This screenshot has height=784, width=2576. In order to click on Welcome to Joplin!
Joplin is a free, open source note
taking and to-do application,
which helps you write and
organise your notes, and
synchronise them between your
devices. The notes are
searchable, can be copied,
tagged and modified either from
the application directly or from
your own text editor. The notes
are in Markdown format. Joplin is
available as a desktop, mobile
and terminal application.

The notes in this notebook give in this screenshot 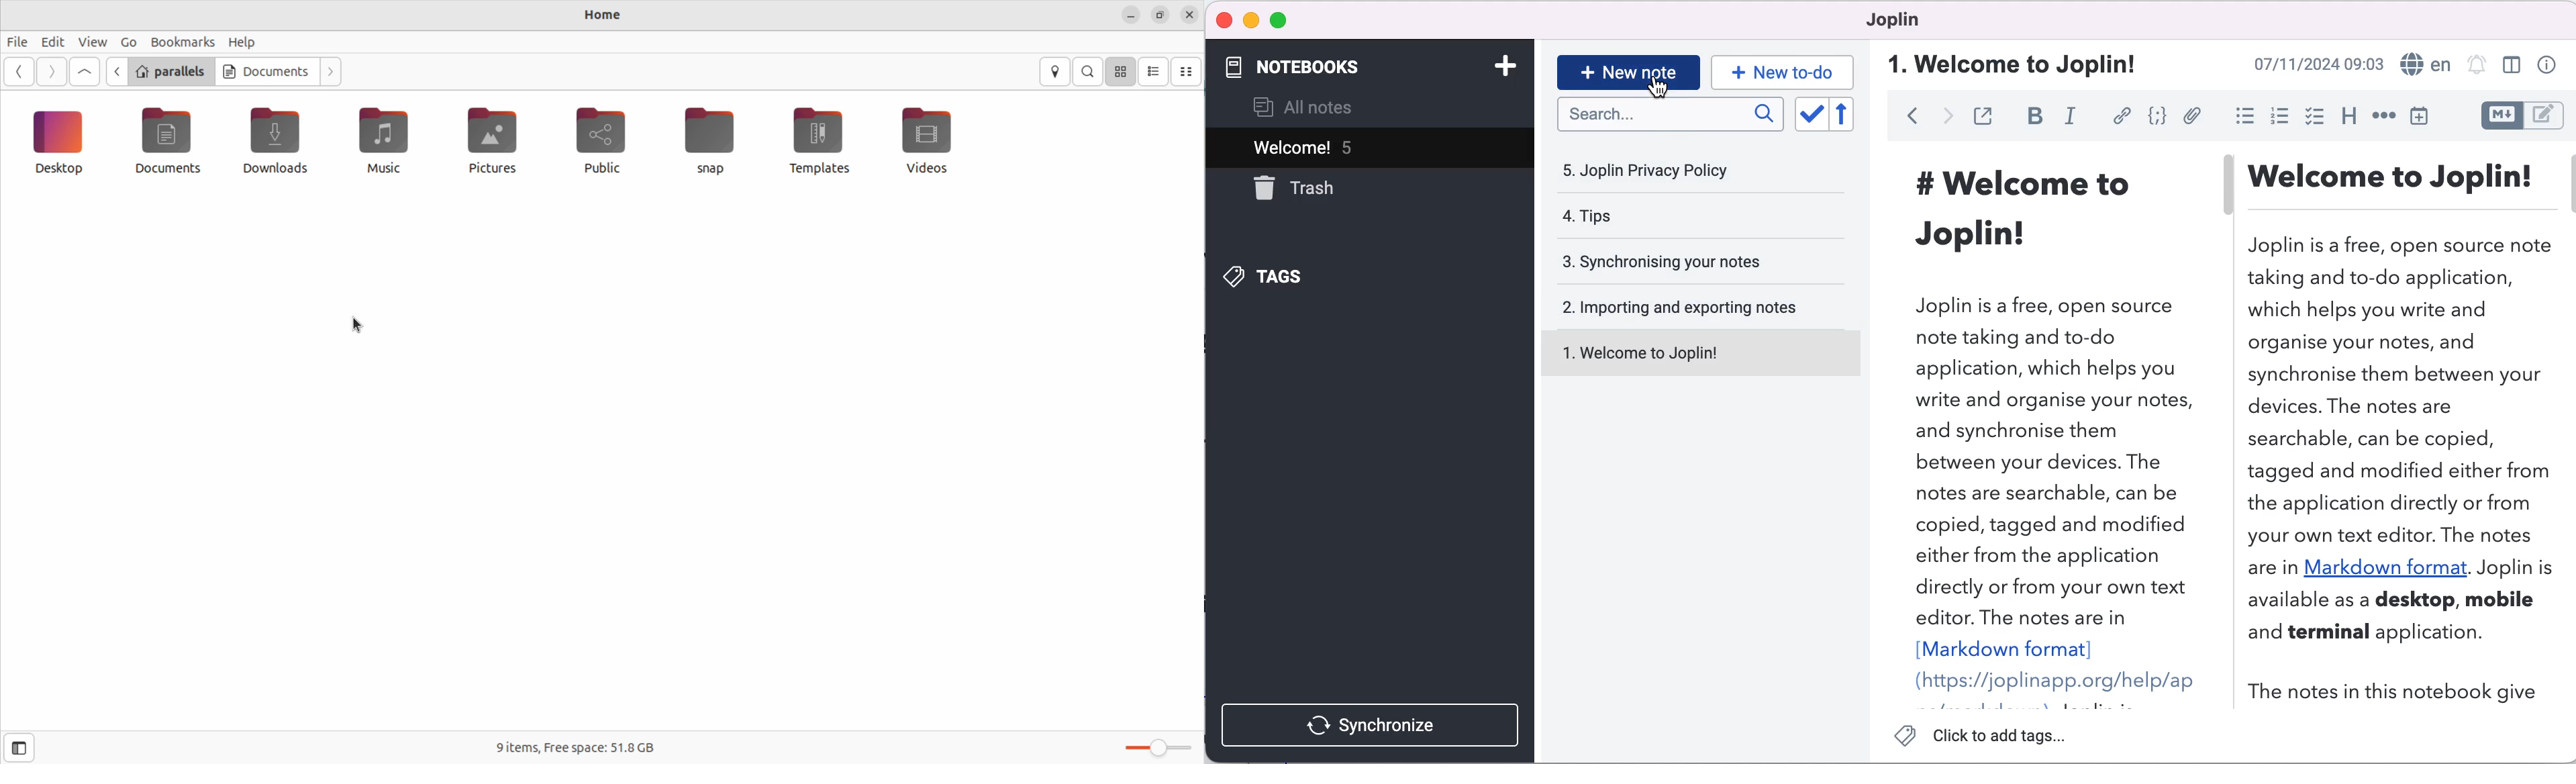, I will do `click(2406, 429)`.